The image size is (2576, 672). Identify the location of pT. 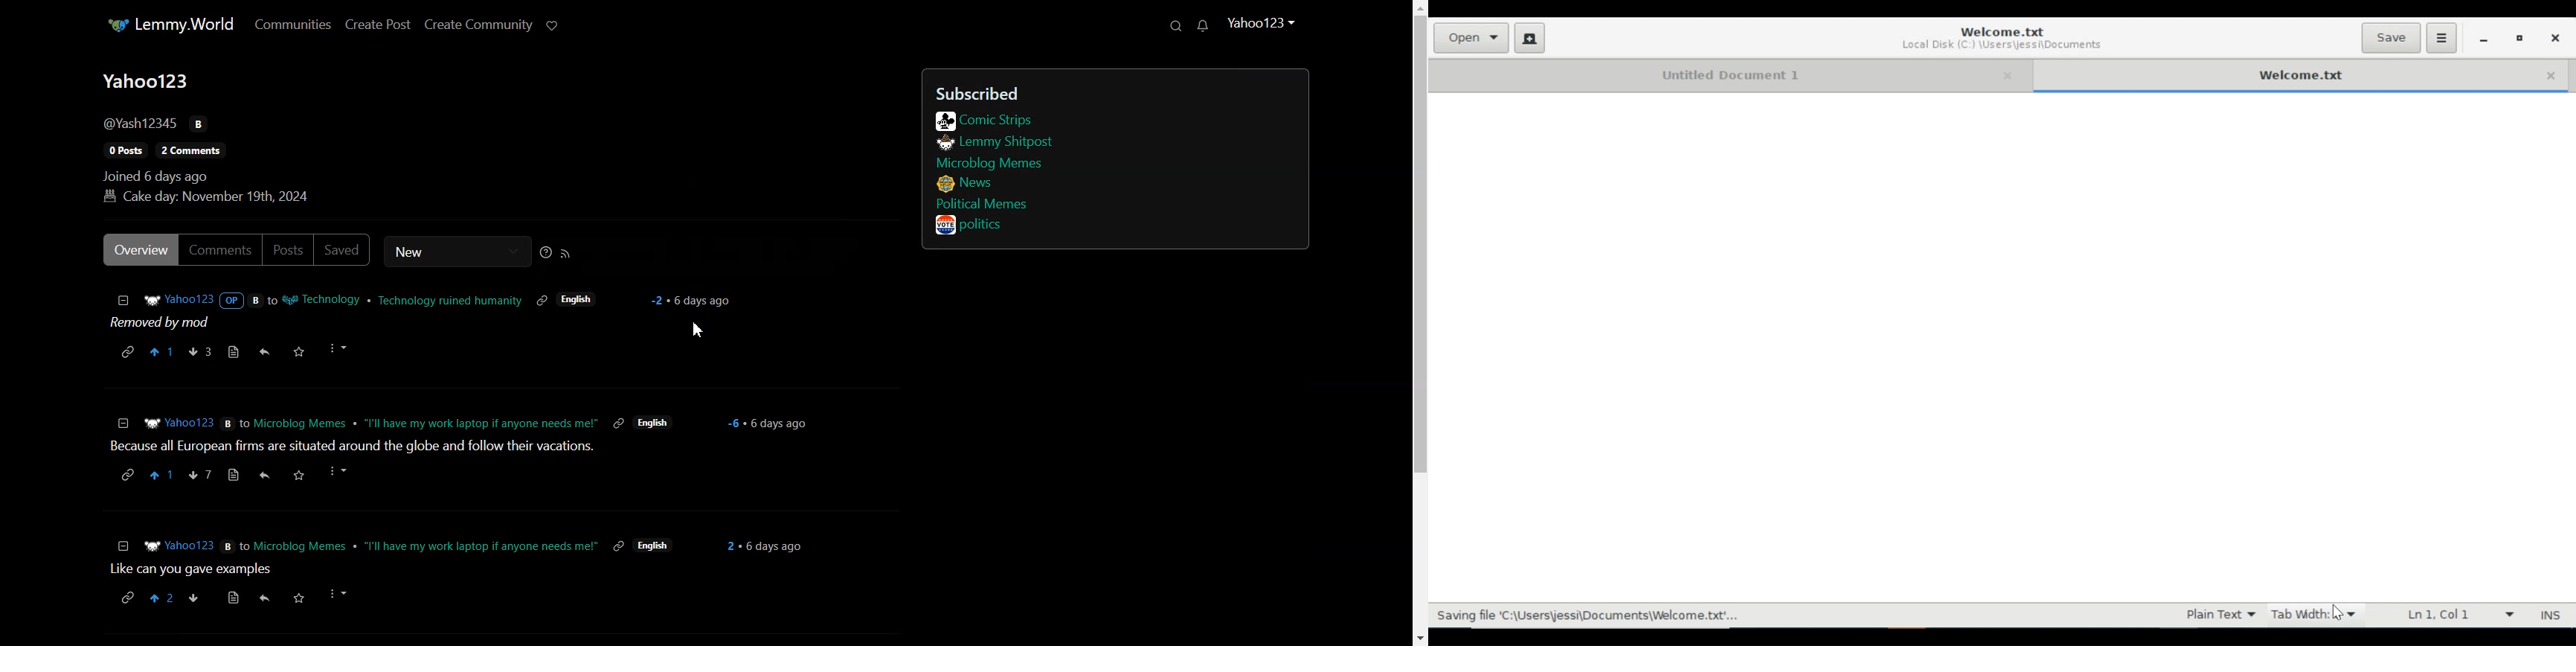
(380, 1130).